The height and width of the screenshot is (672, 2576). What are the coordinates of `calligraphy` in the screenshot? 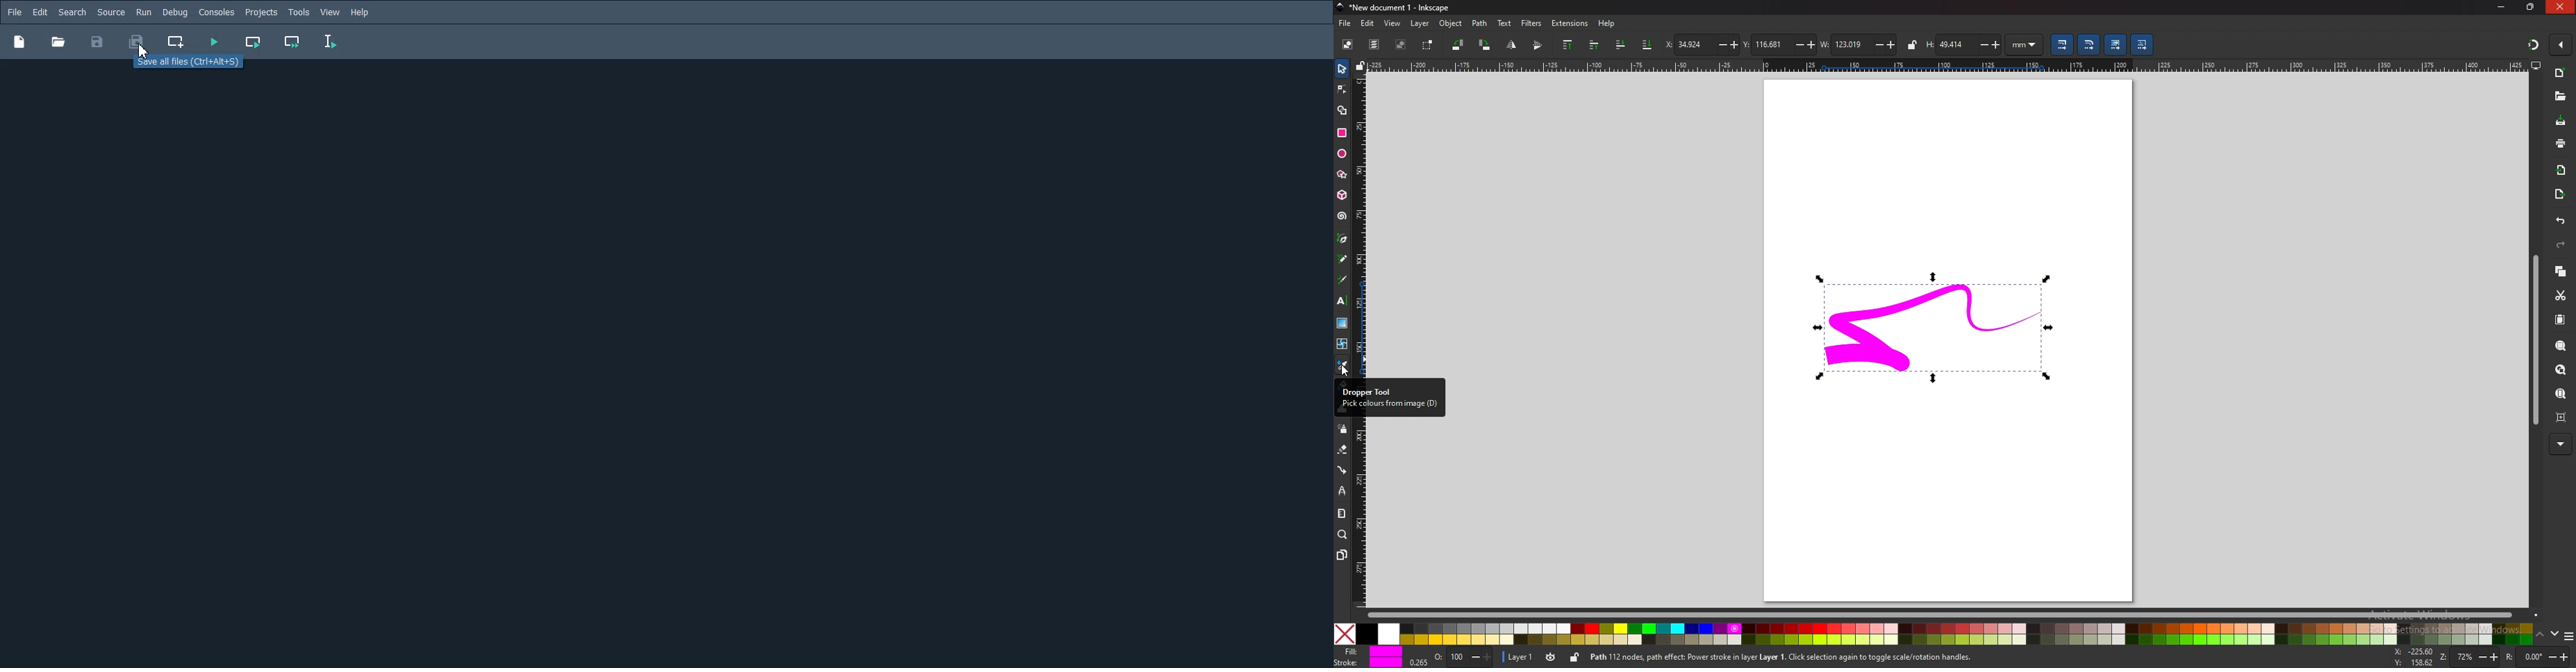 It's located at (1342, 279).